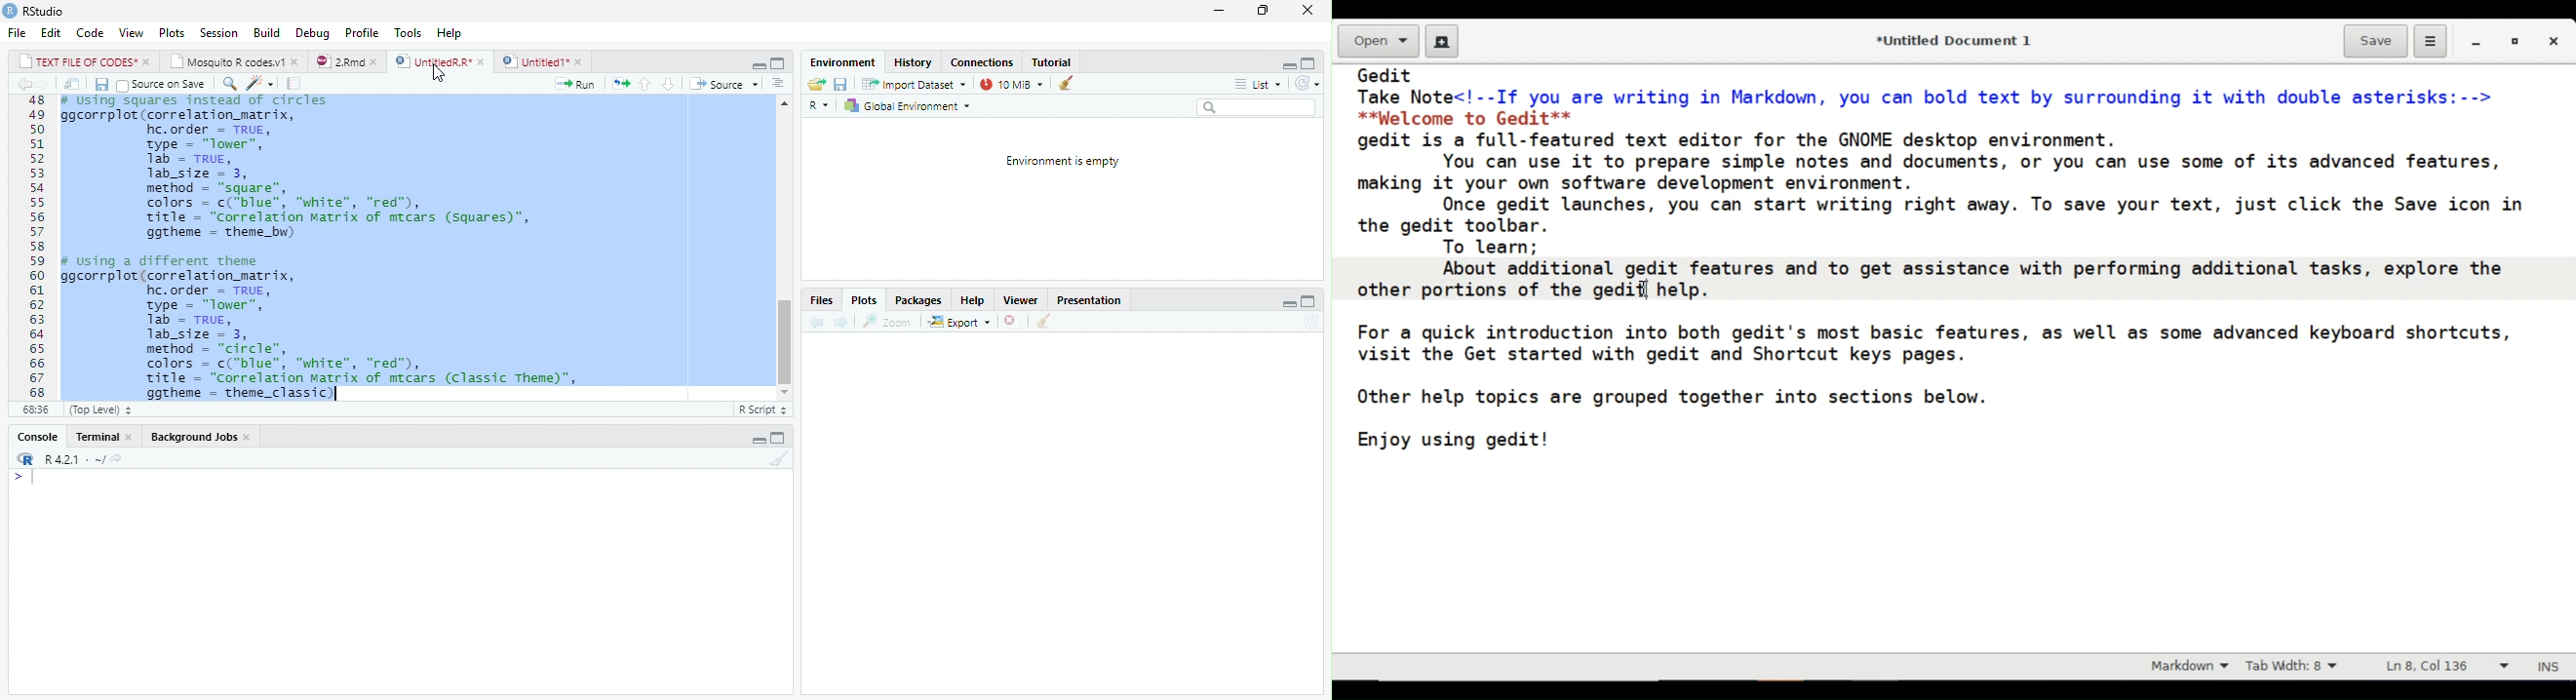 The image size is (2576, 700). Describe the element at coordinates (1062, 162) in the screenshot. I see `Environment is empty` at that location.